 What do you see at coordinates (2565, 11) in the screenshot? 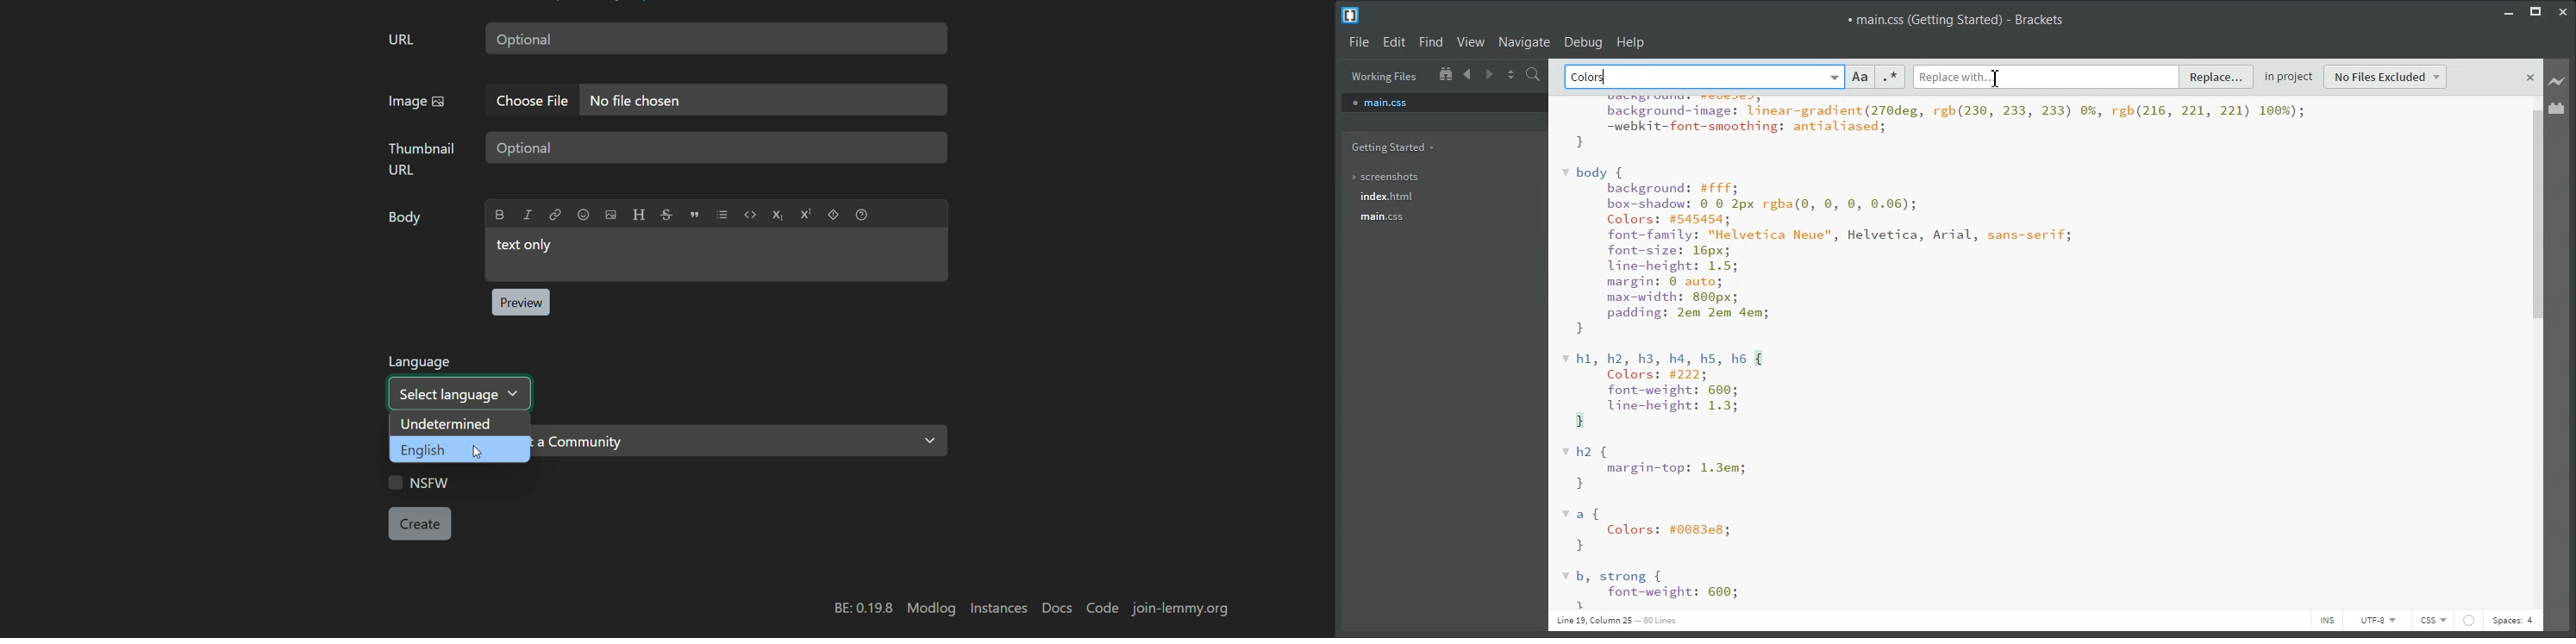
I see `Close` at bounding box center [2565, 11].